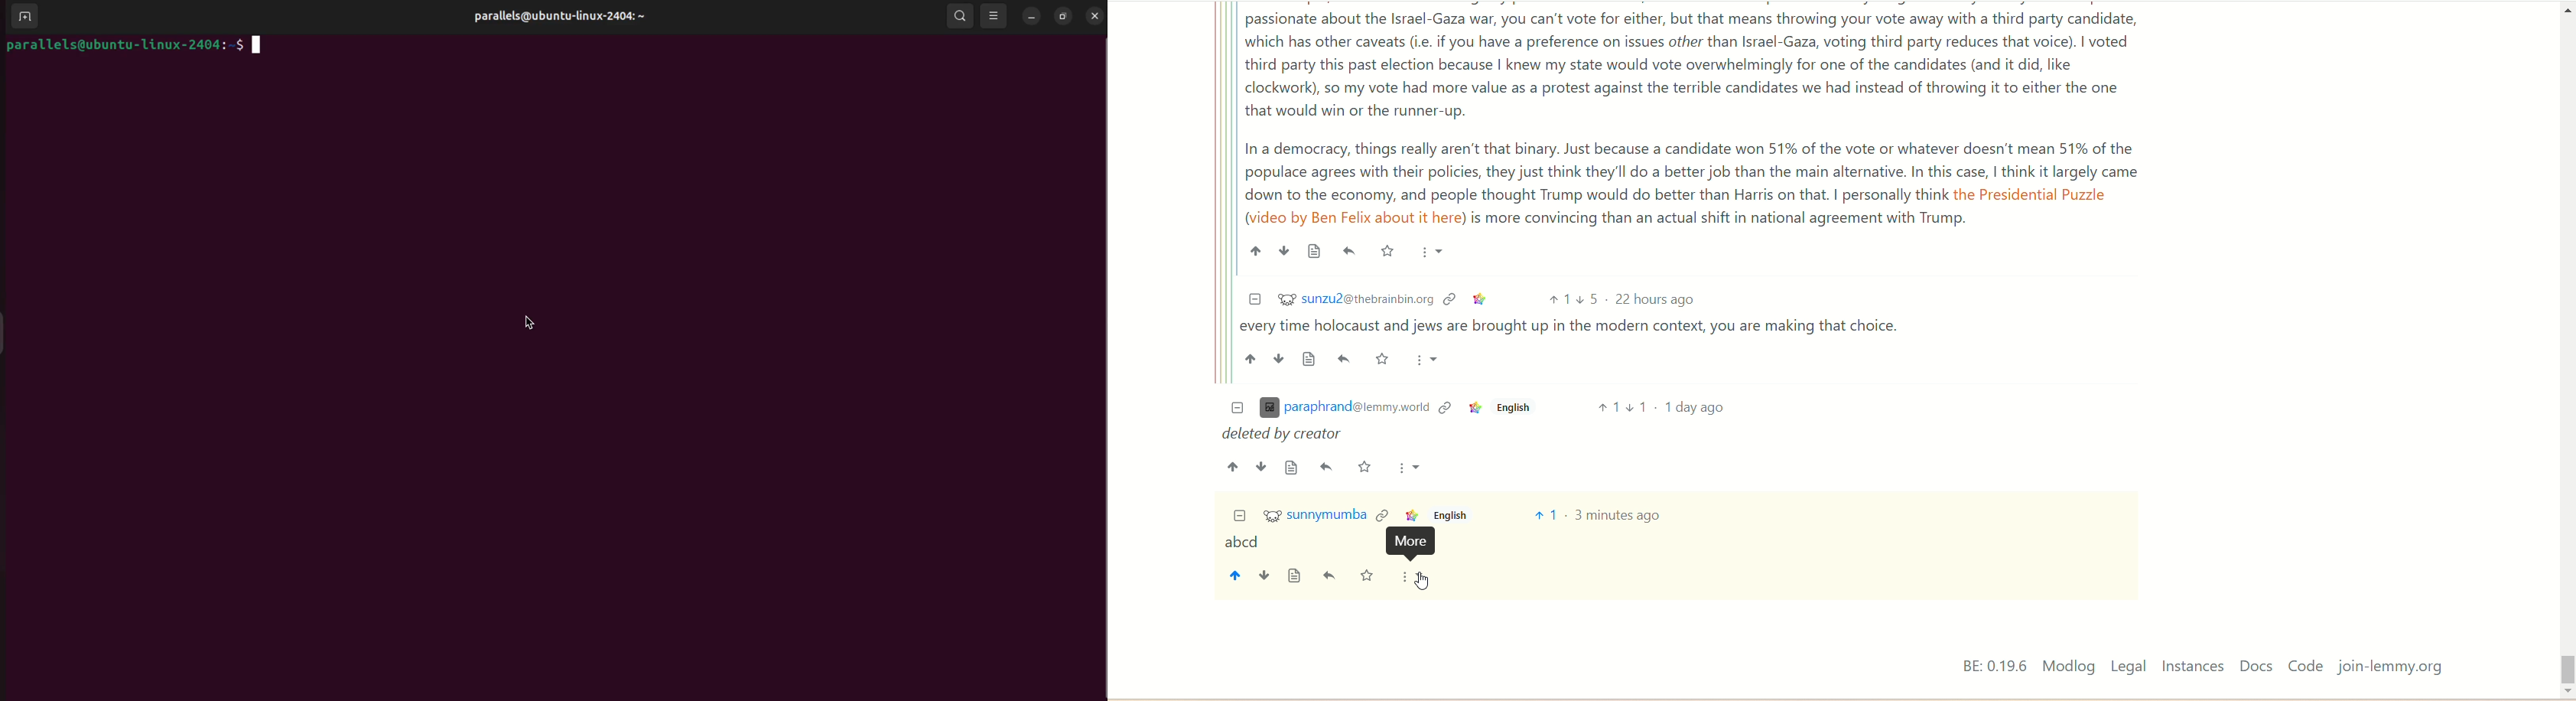 The image size is (2576, 728). What do you see at coordinates (1481, 300) in the screenshot?
I see `Link` at bounding box center [1481, 300].